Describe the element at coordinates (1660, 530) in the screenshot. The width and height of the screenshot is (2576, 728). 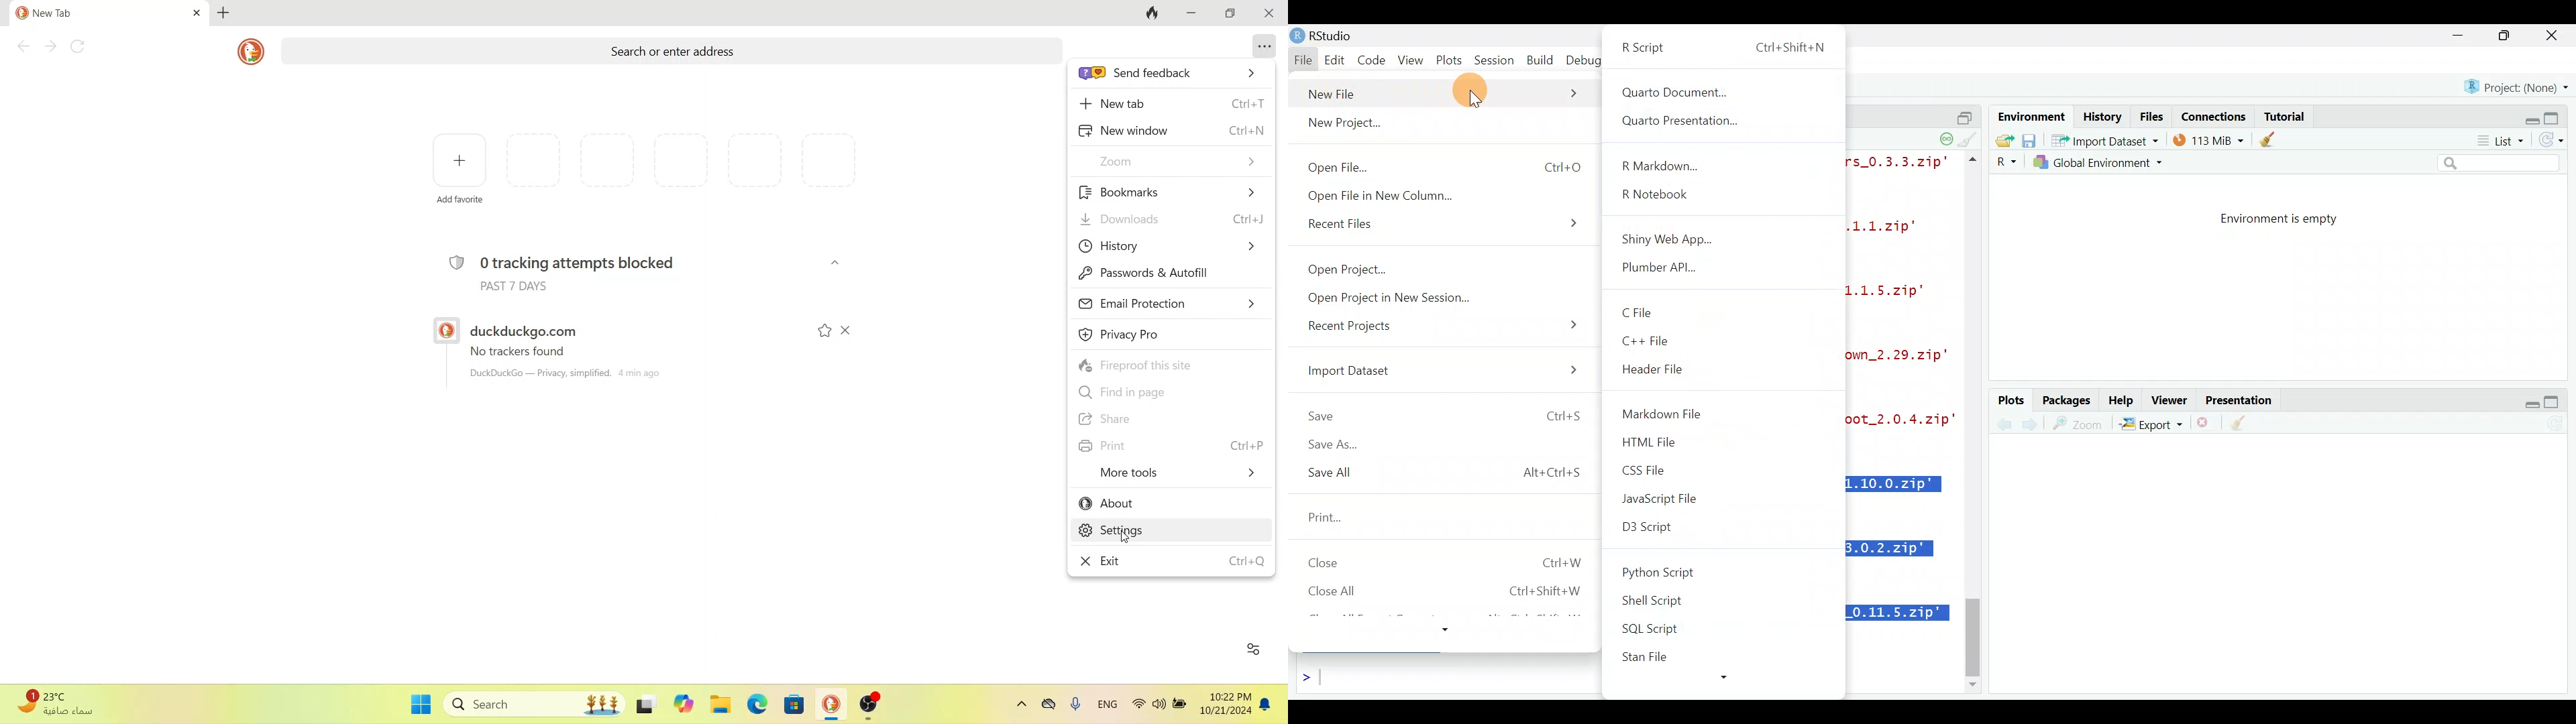
I see `D3 Script` at that location.